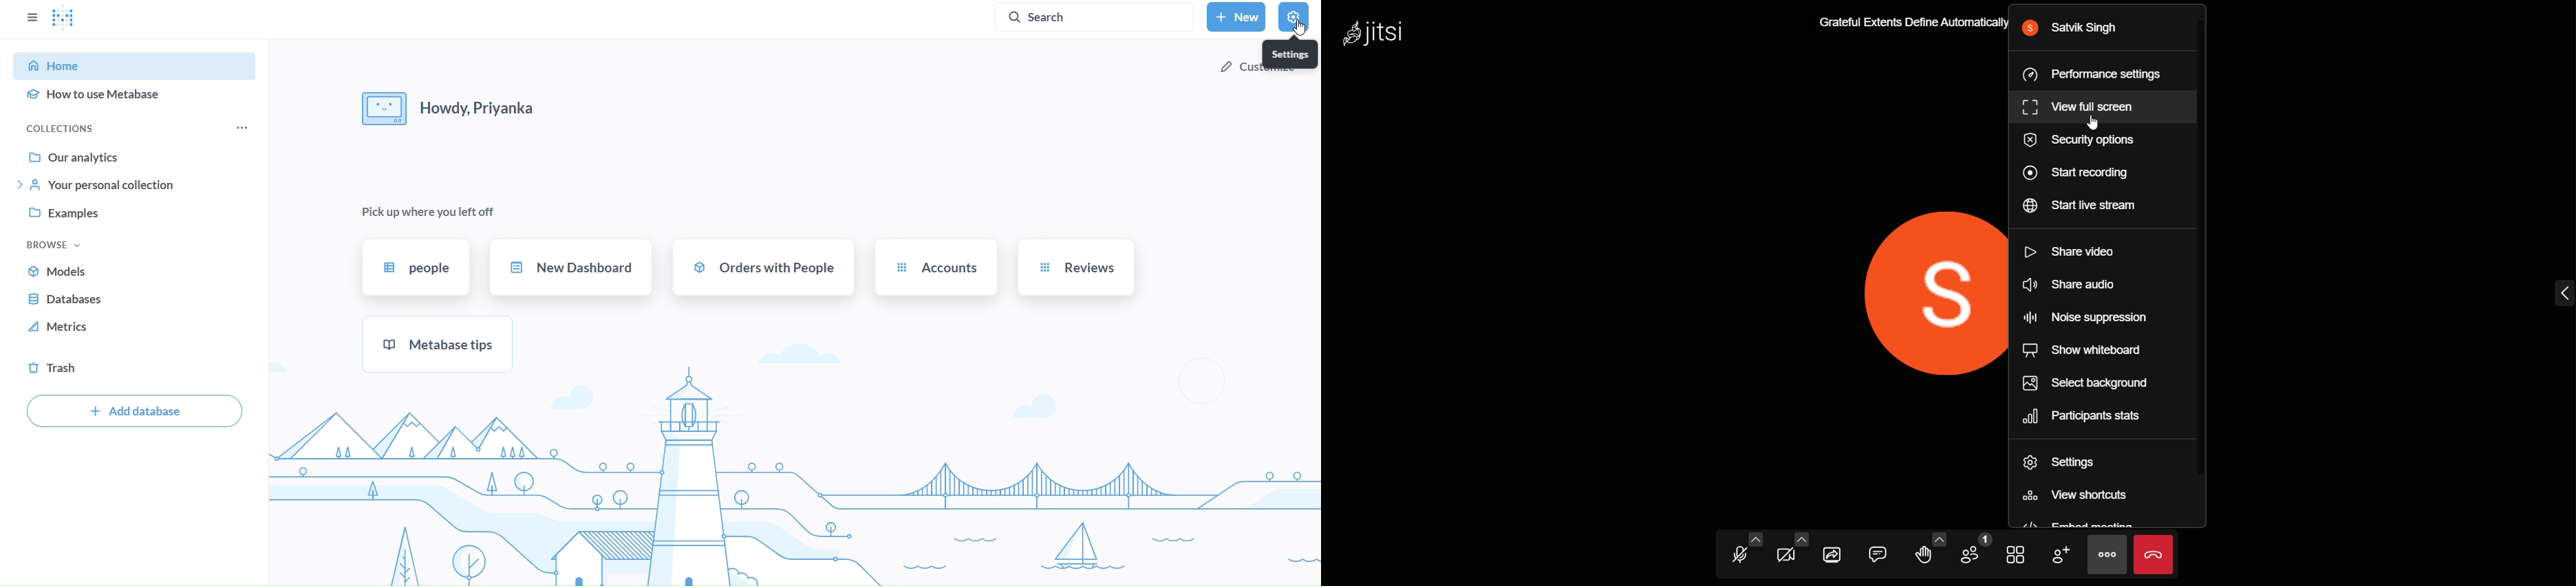 The width and height of the screenshot is (2576, 588). What do you see at coordinates (1301, 28) in the screenshot?
I see `cursor` at bounding box center [1301, 28].